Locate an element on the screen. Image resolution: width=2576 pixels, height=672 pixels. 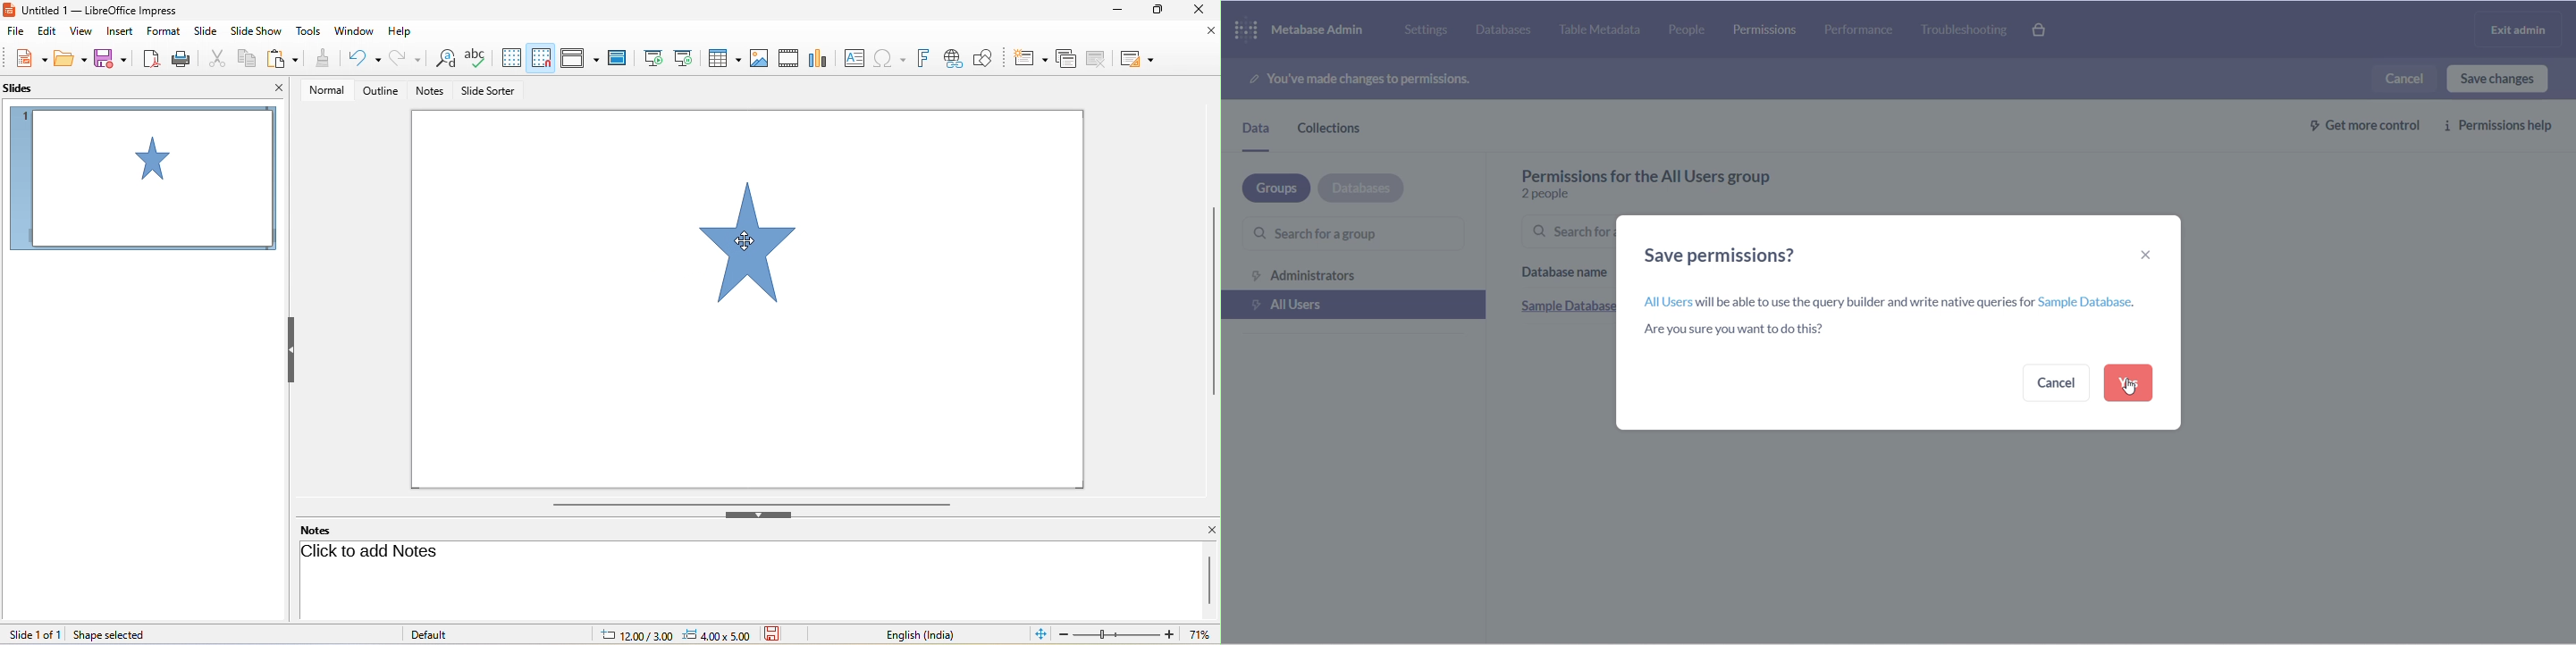
slide 1 of 1 is located at coordinates (35, 634).